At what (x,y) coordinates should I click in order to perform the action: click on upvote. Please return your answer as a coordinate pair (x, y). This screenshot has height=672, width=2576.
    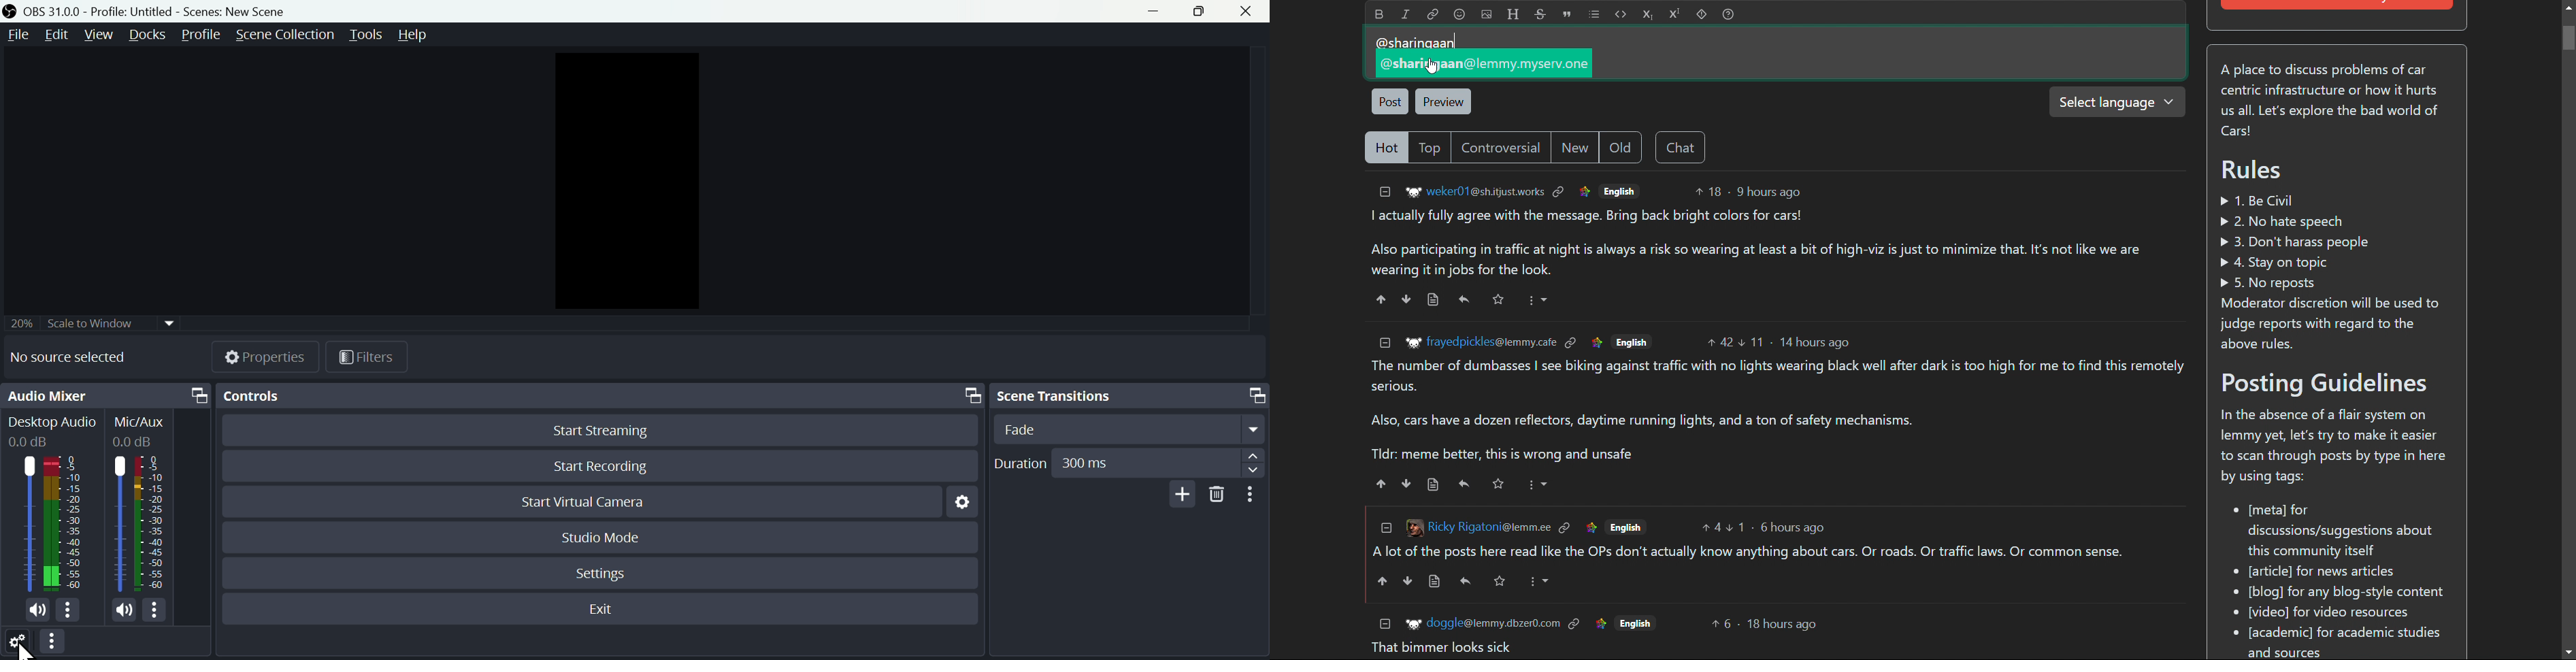
    Looking at the image, I should click on (1381, 299).